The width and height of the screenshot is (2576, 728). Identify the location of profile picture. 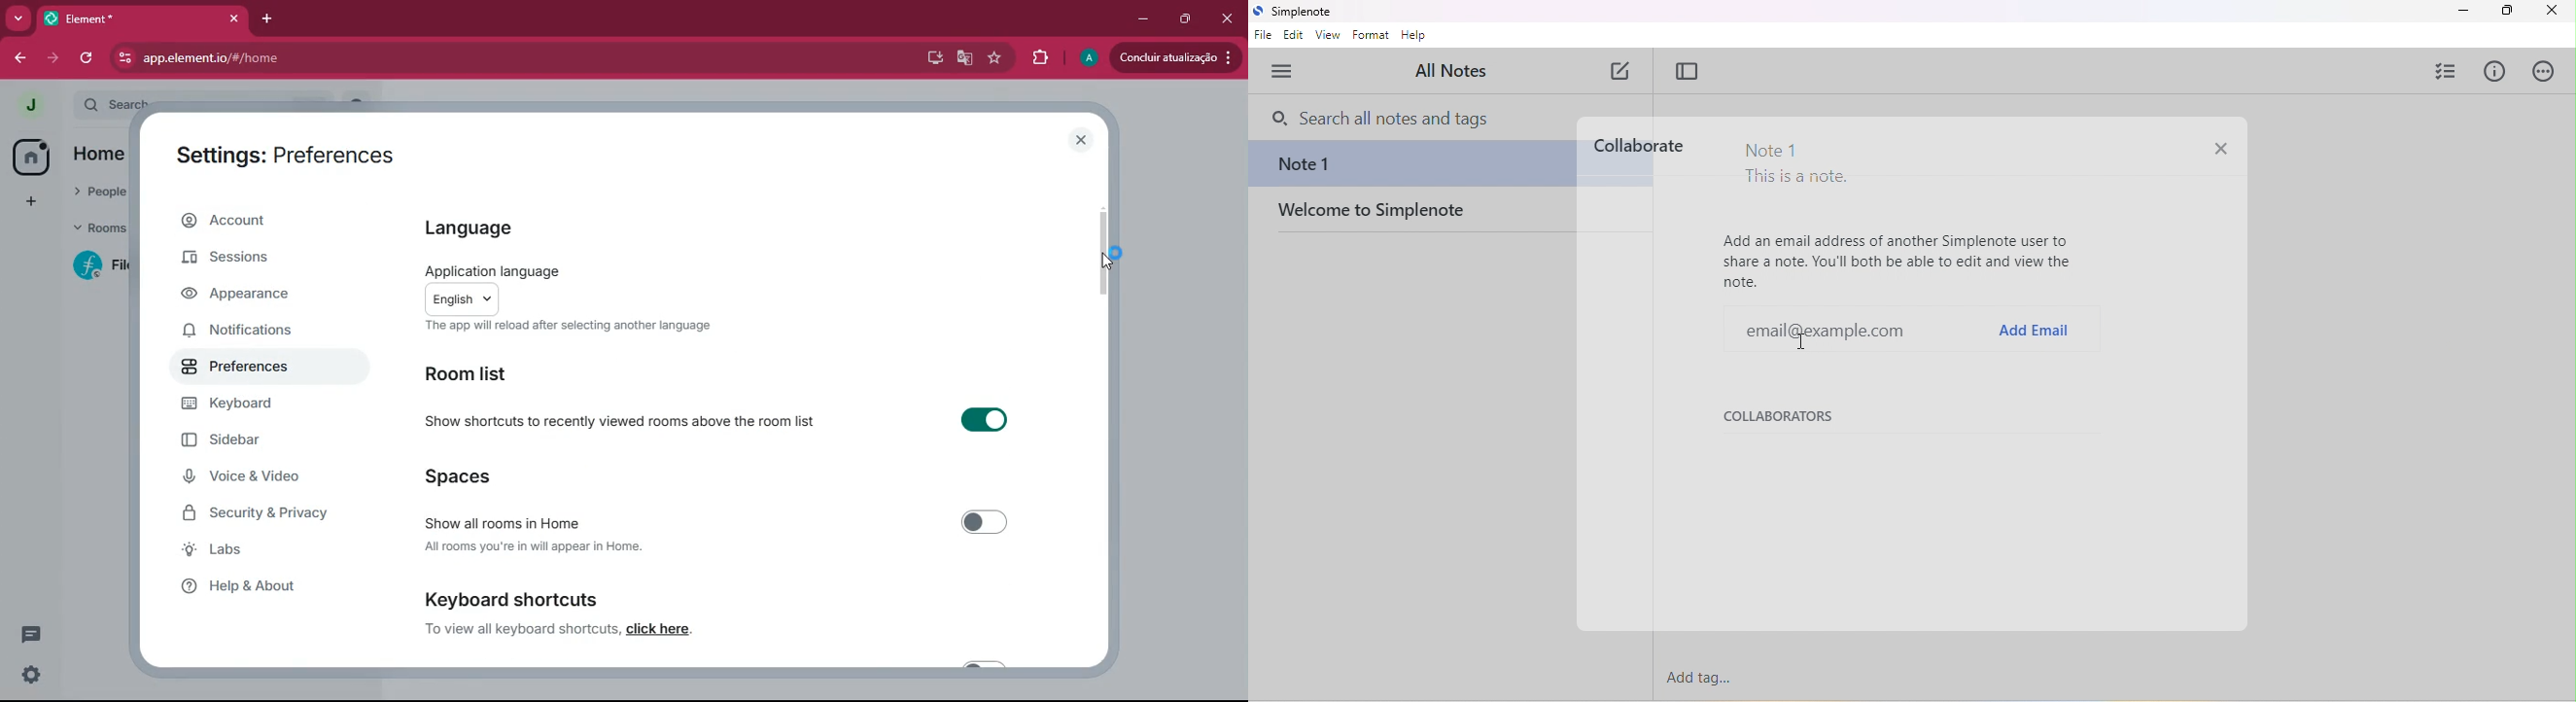
(1086, 58).